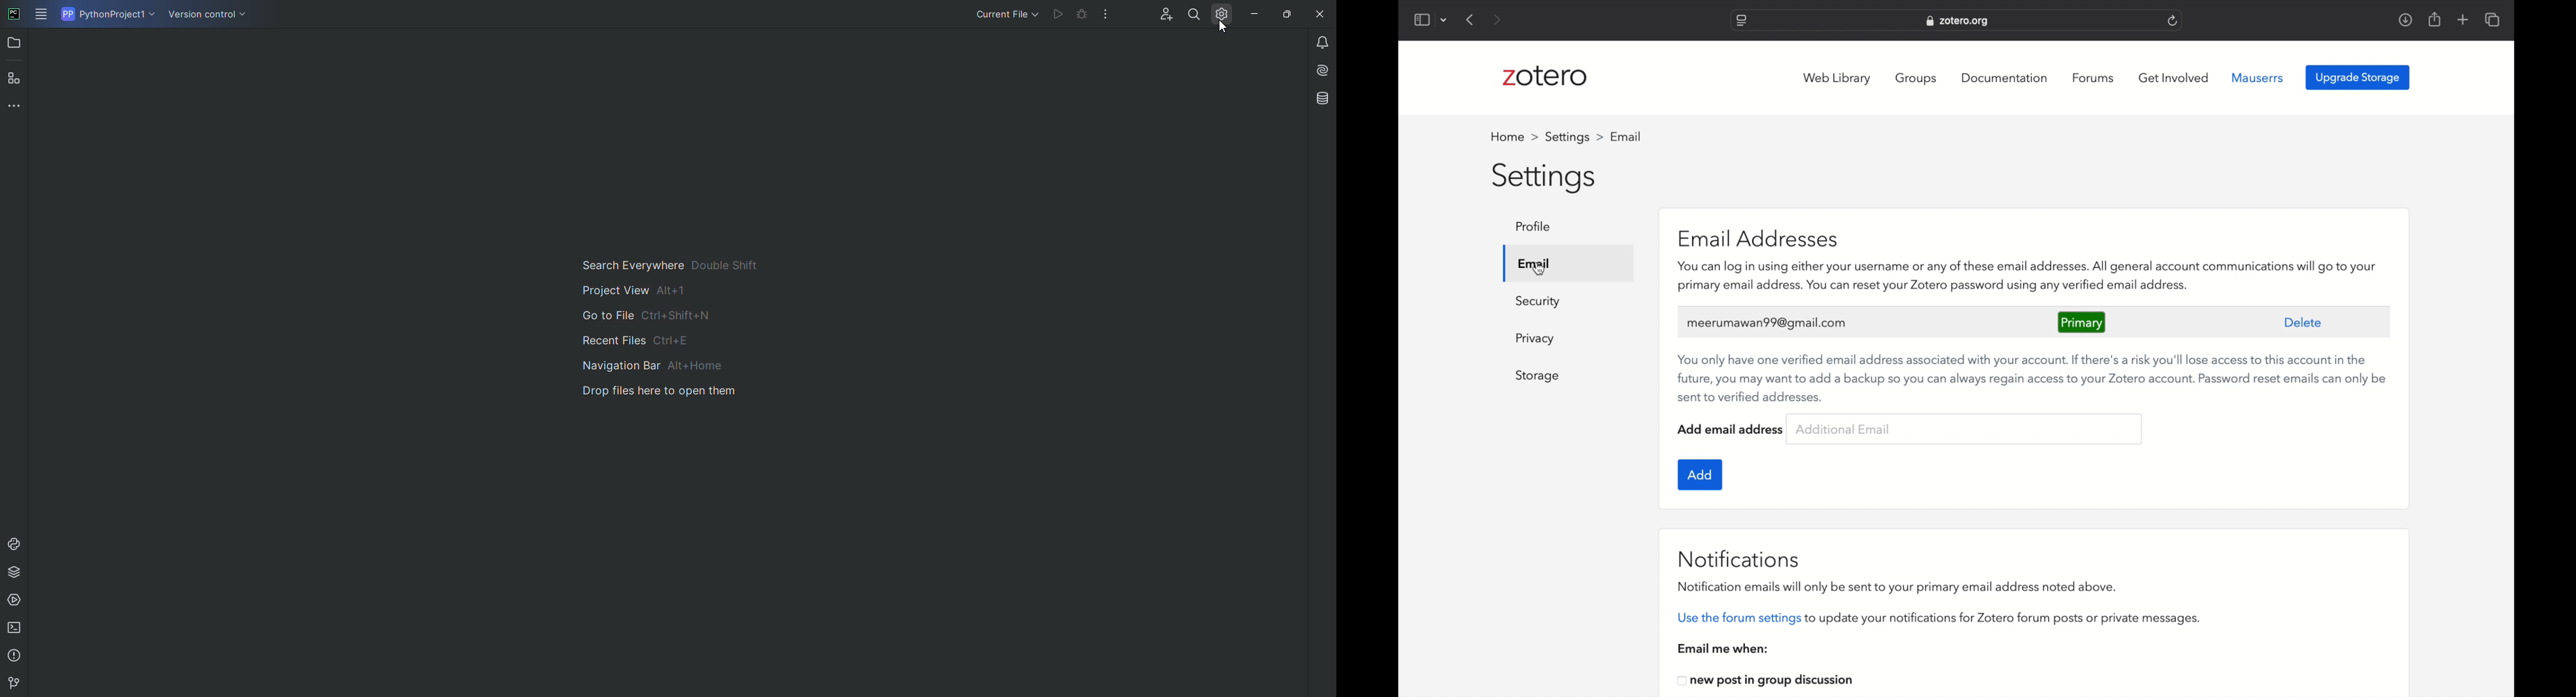 The image size is (2576, 700). Describe the element at coordinates (1219, 29) in the screenshot. I see `Cursor` at that location.